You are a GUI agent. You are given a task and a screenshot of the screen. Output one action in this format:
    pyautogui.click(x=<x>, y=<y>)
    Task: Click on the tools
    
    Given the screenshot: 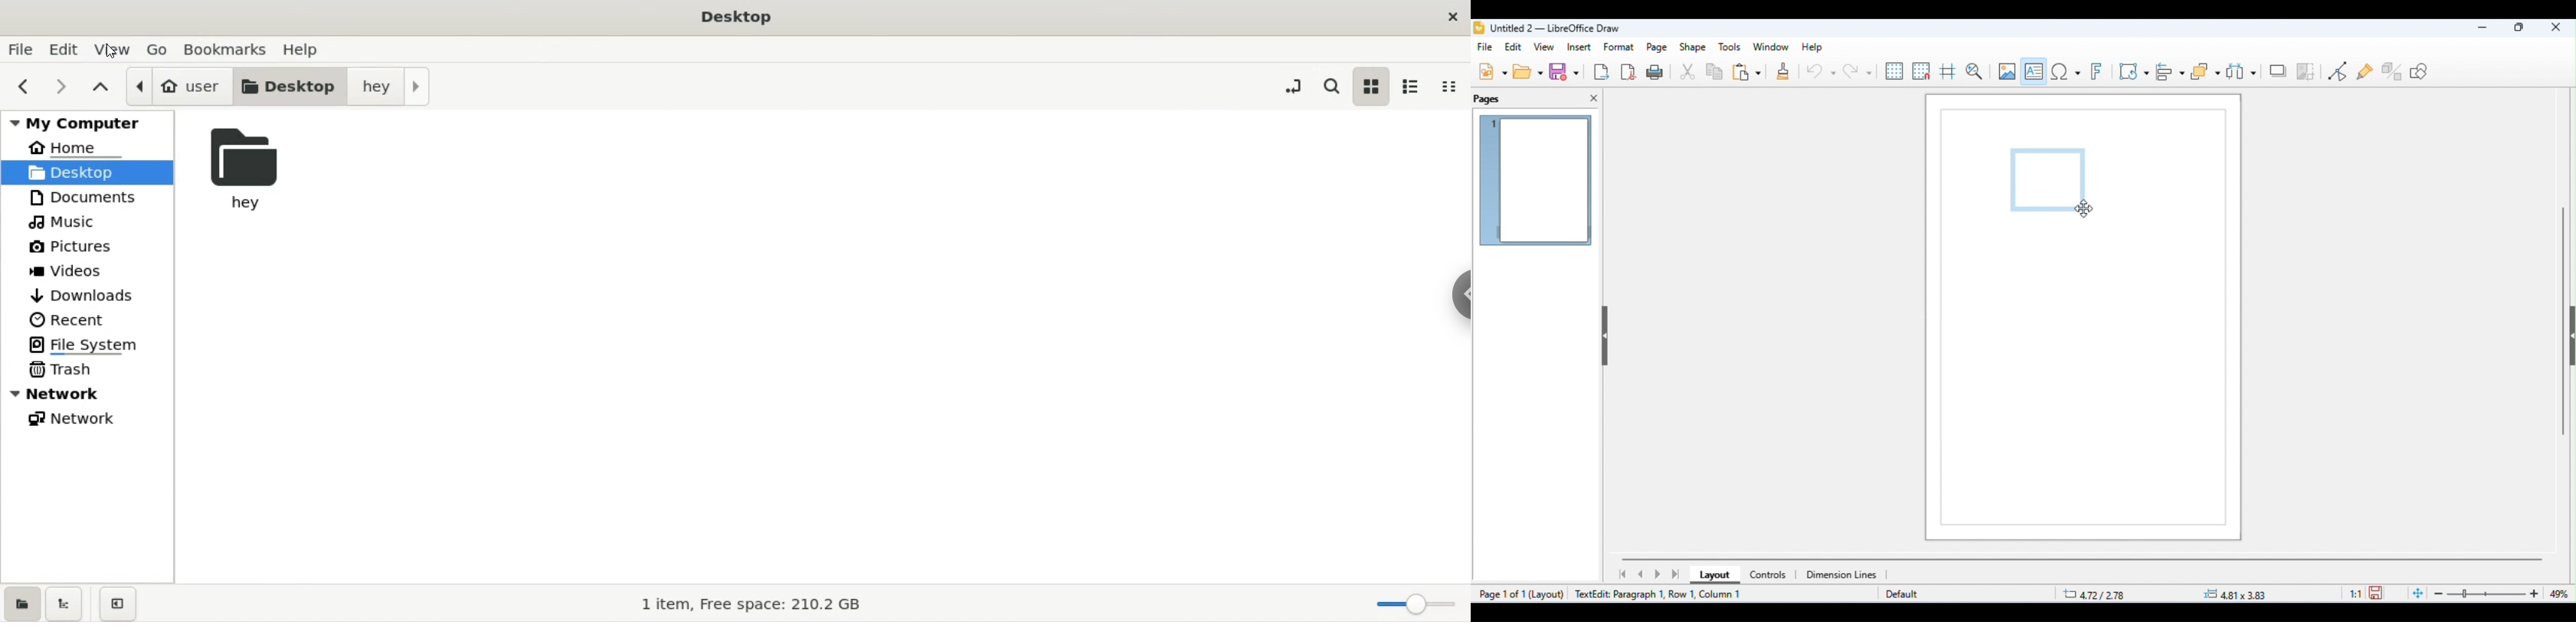 What is the action you would take?
    pyautogui.click(x=1730, y=47)
    